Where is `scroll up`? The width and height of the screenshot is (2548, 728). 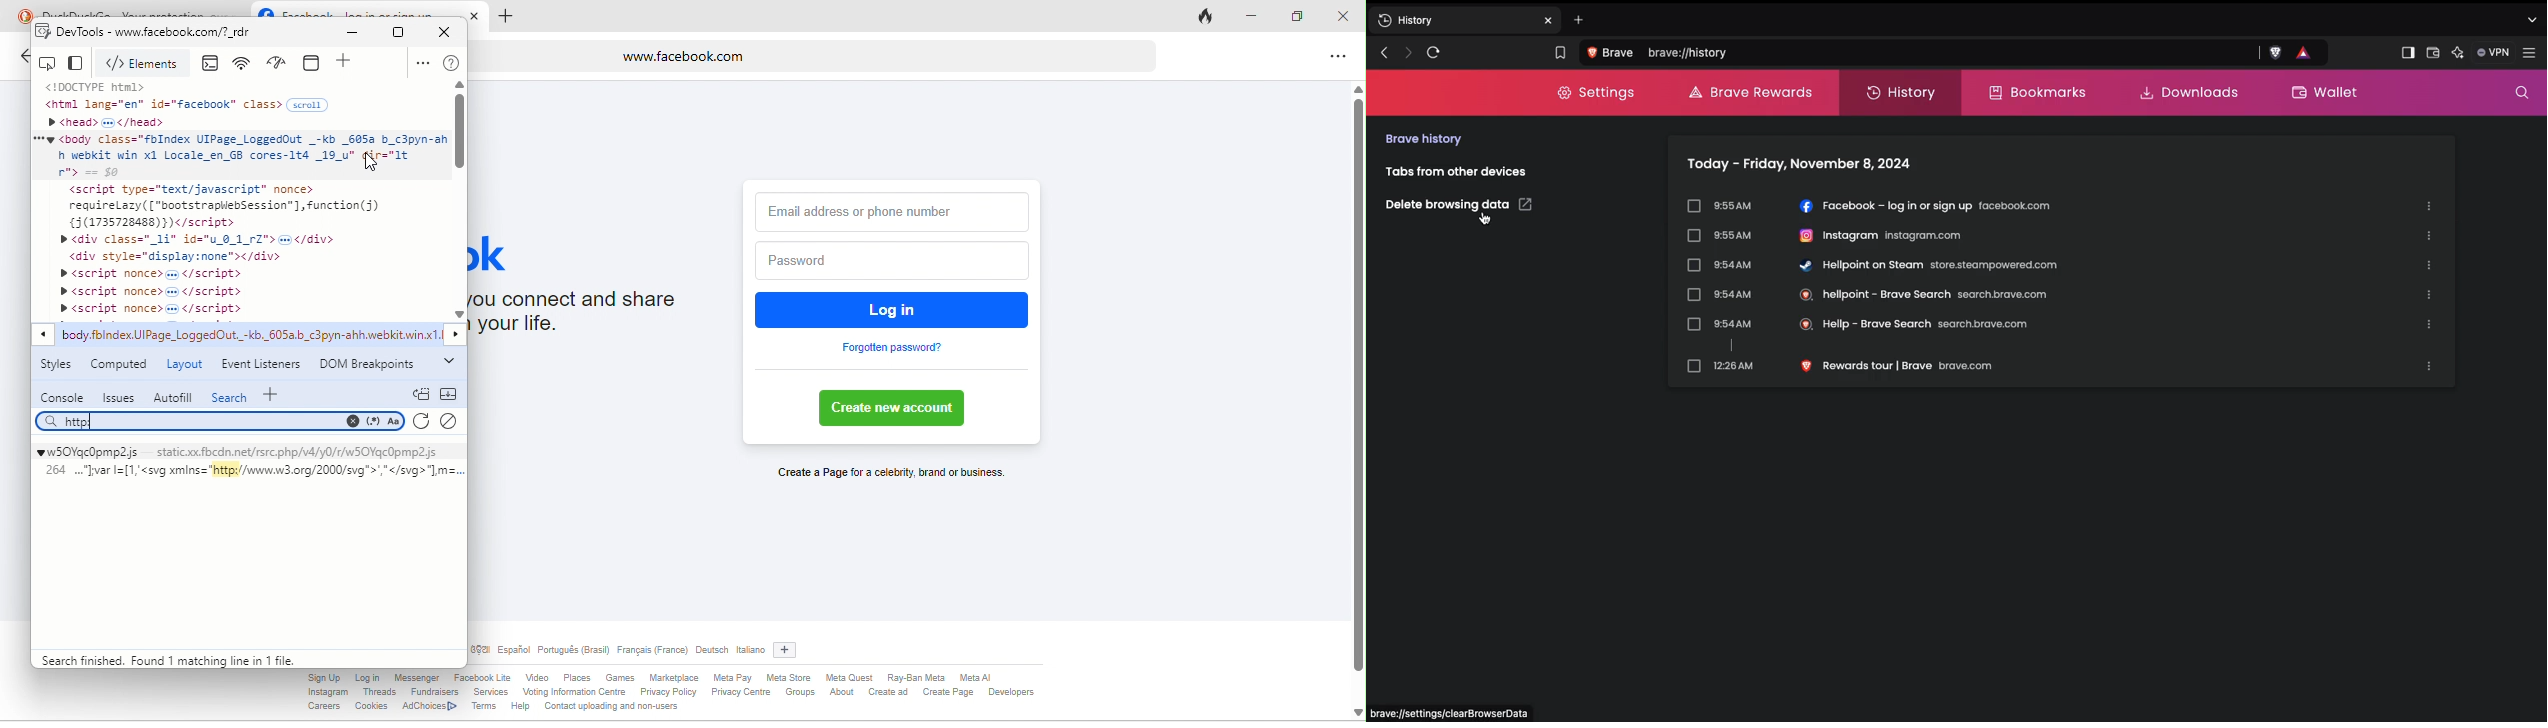
scroll up is located at coordinates (1352, 86).